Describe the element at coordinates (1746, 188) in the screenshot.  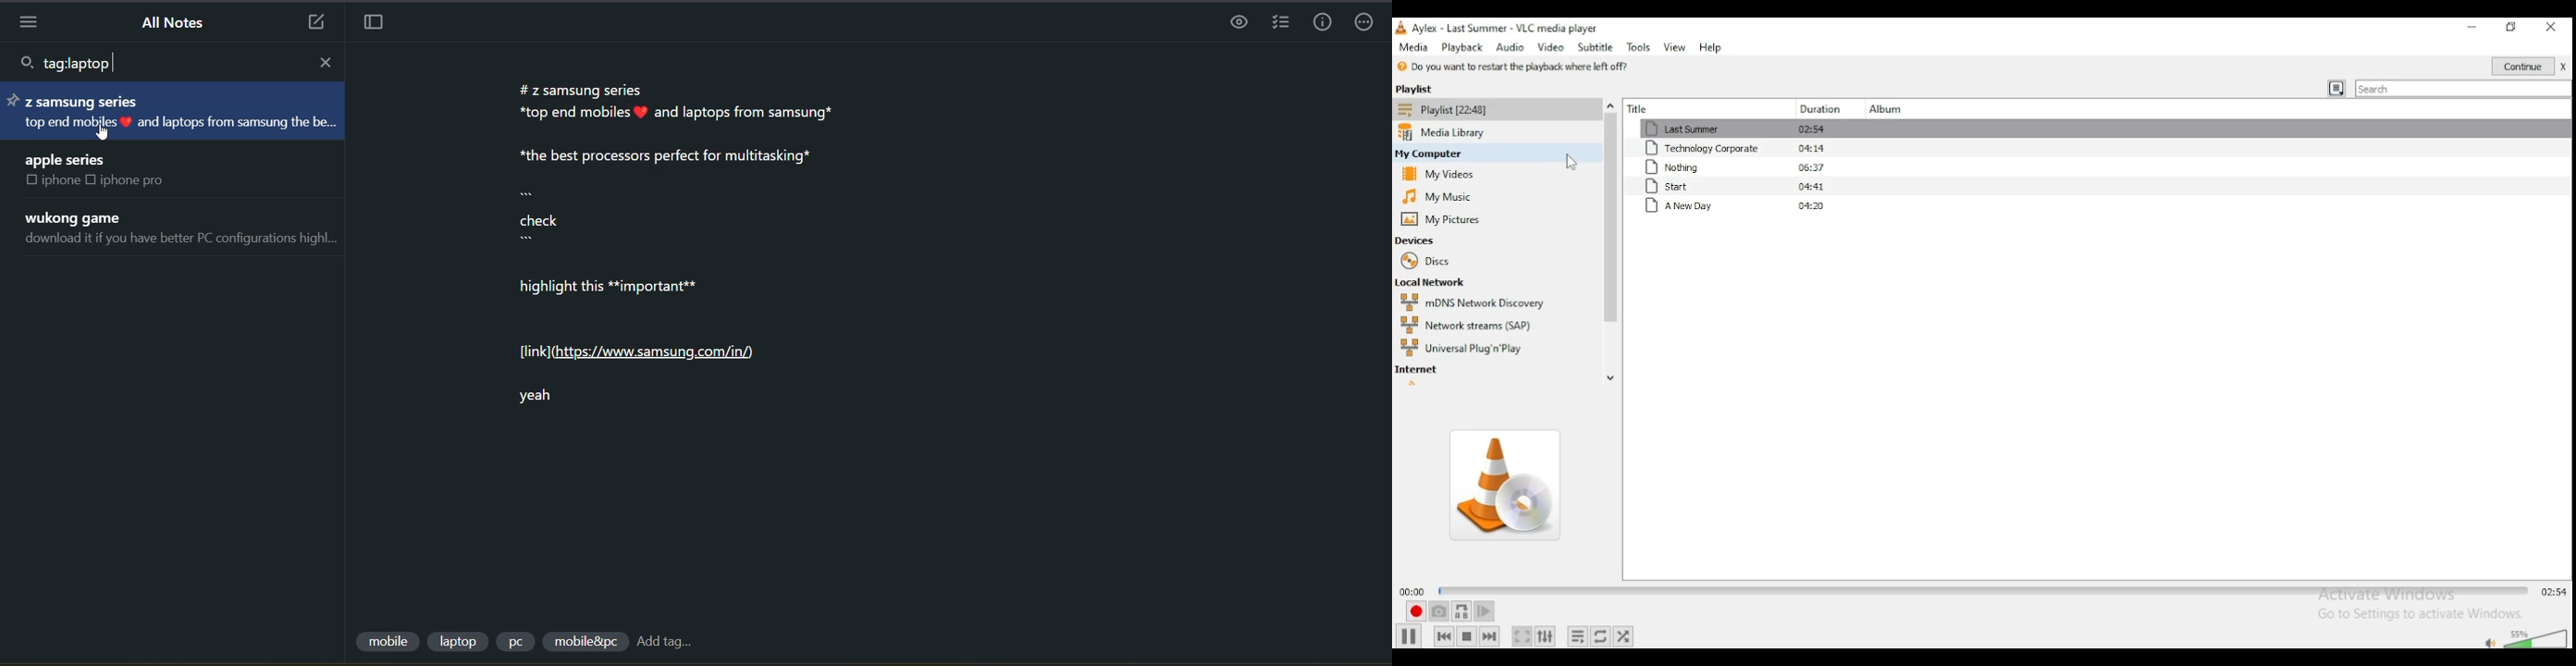
I see `playlist item 4` at that location.